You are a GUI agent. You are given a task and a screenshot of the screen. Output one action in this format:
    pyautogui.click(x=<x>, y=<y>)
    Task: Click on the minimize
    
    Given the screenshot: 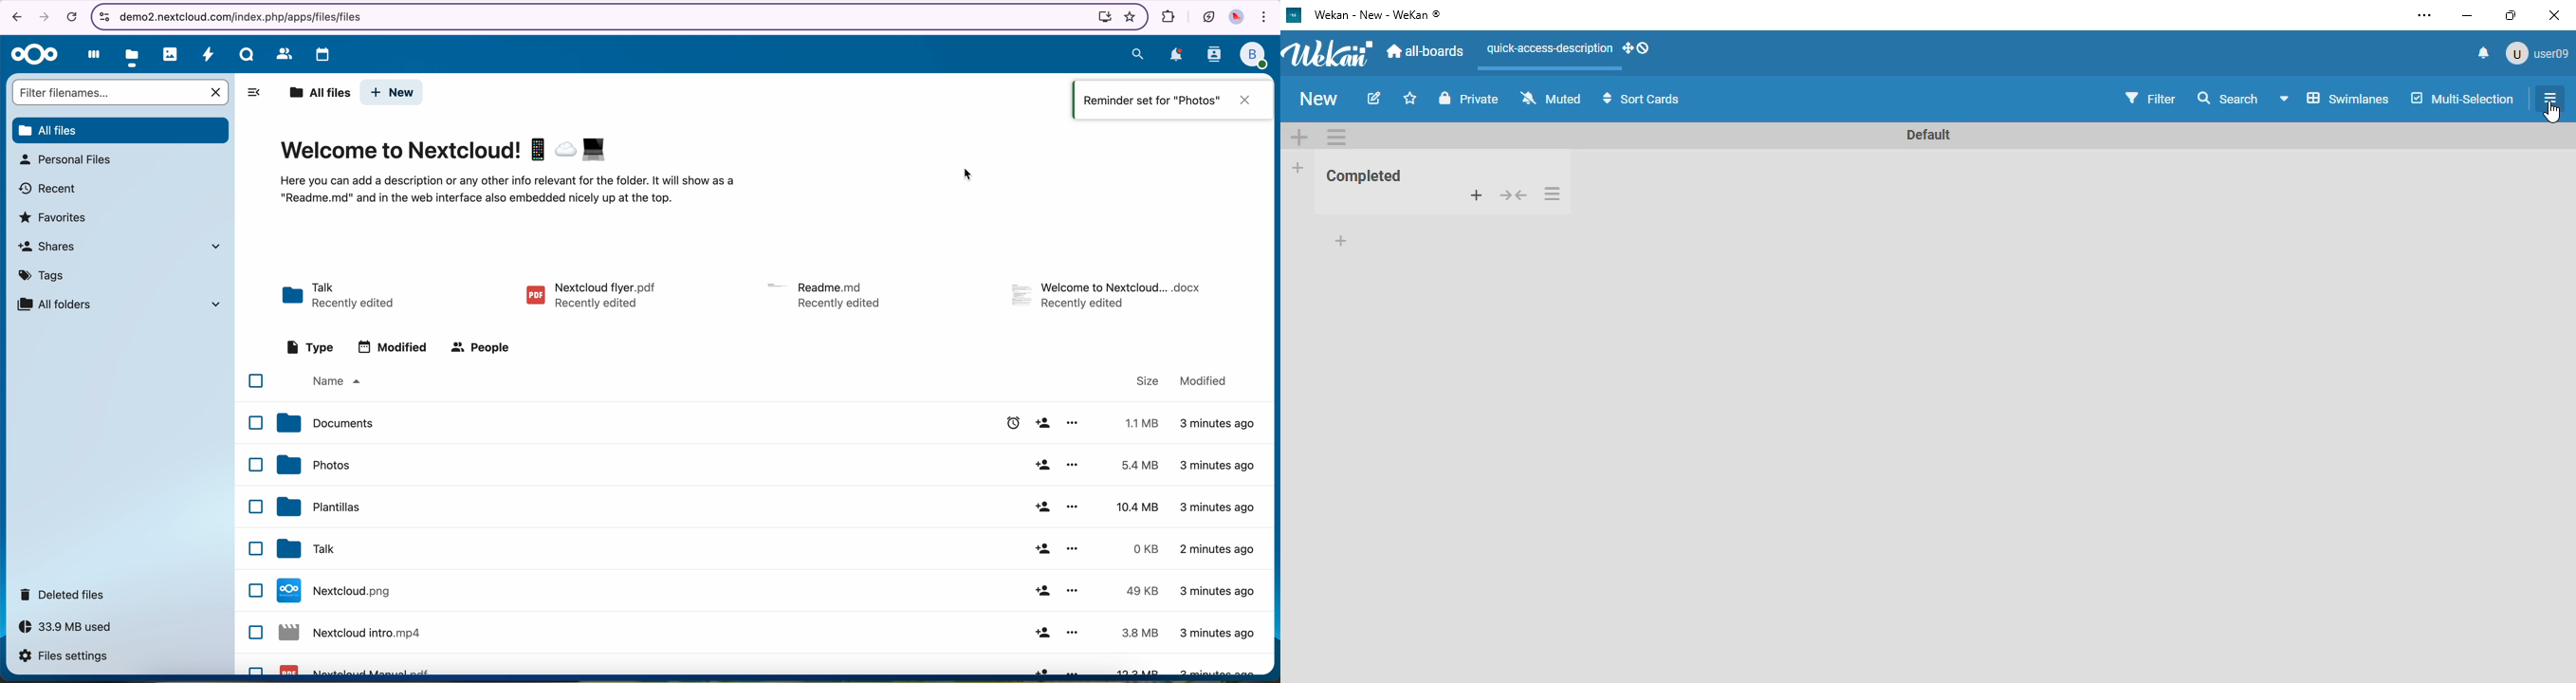 What is the action you would take?
    pyautogui.click(x=2466, y=15)
    